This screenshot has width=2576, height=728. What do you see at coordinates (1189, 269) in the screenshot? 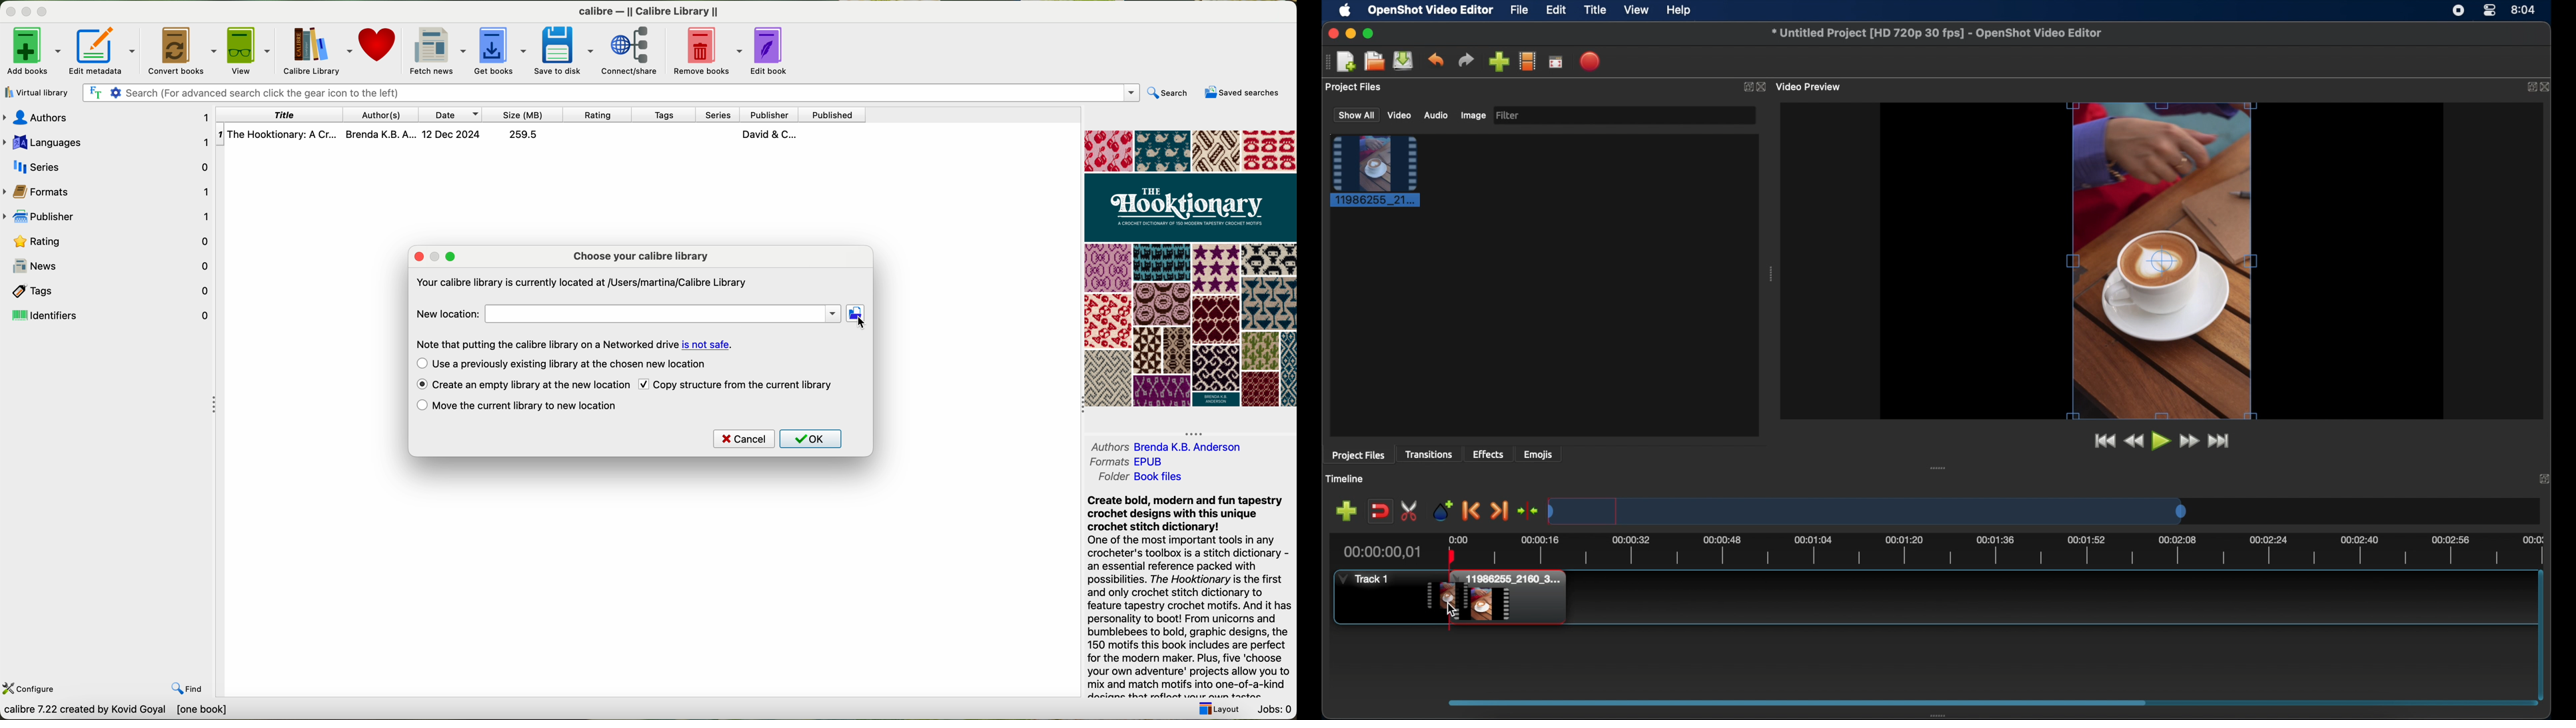
I see `cover book preview` at bounding box center [1189, 269].